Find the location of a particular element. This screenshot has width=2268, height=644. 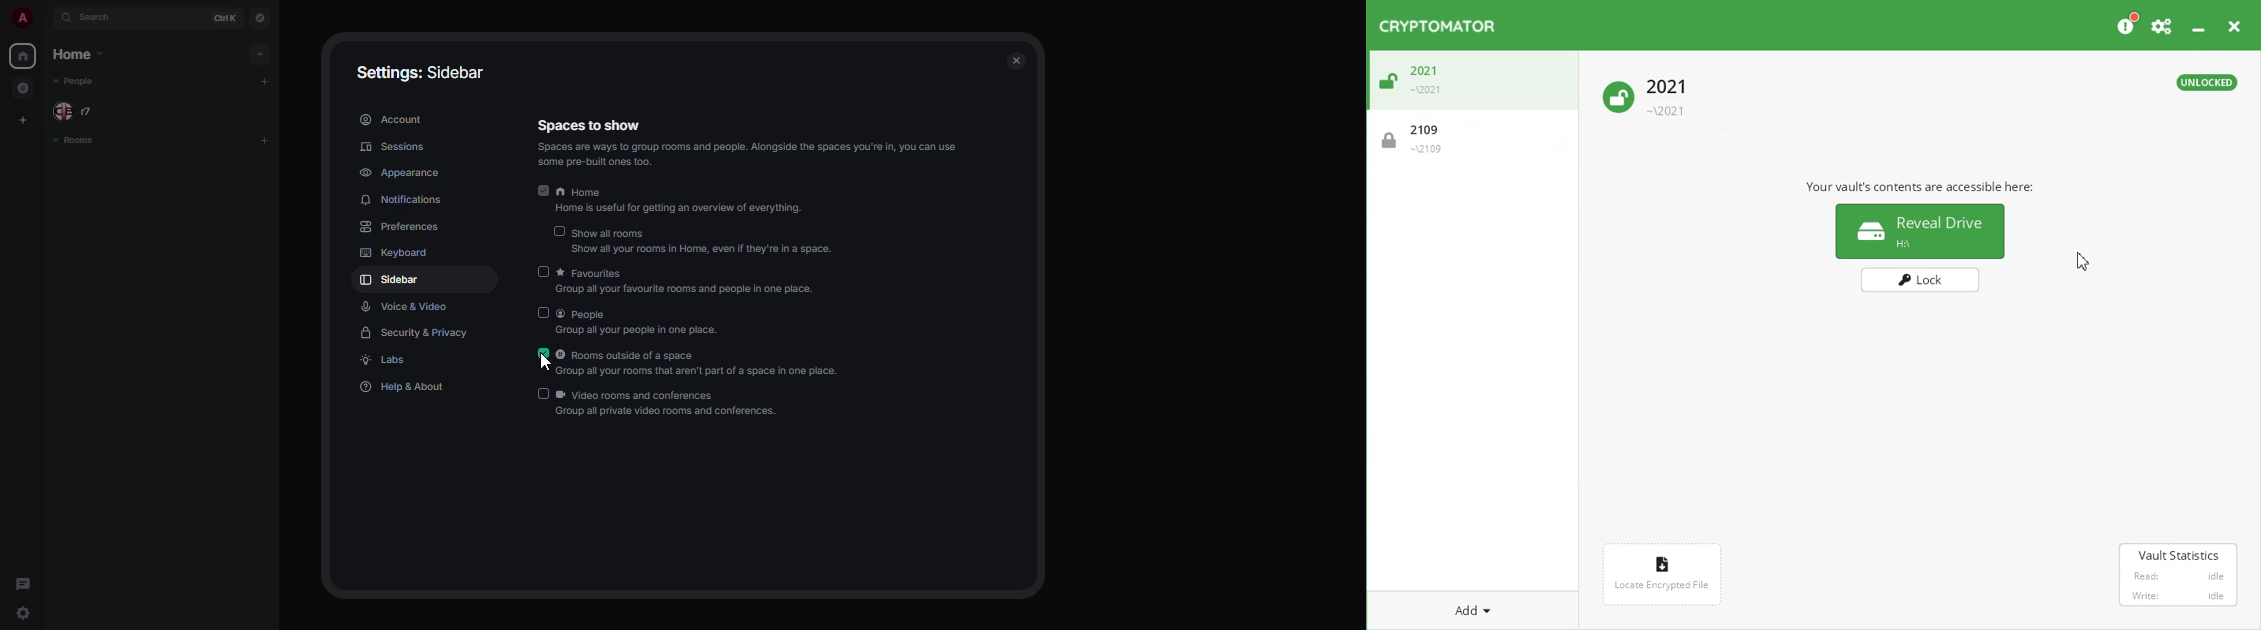

quick settings is located at coordinates (28, 617).